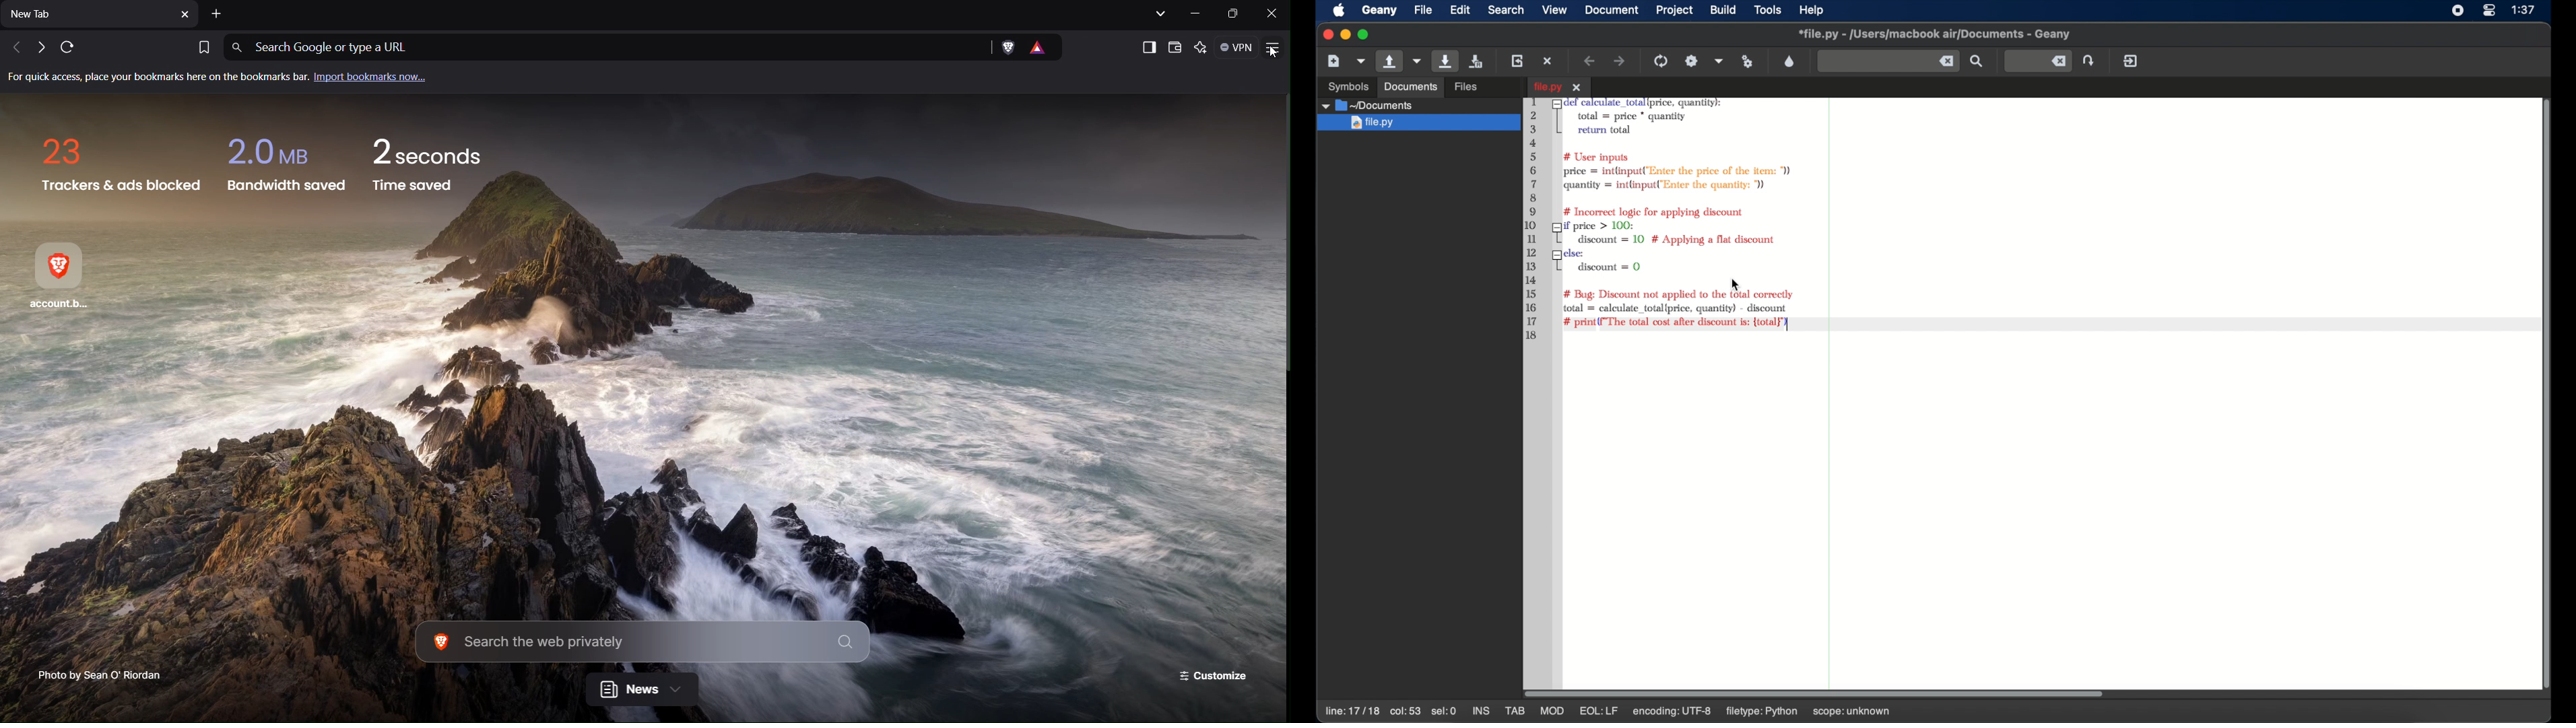 The image size is (2576, 728). What do you see at coordinates (1369, 106) in the screenshot?
I see `documents` at bounding box center [1369, 106].